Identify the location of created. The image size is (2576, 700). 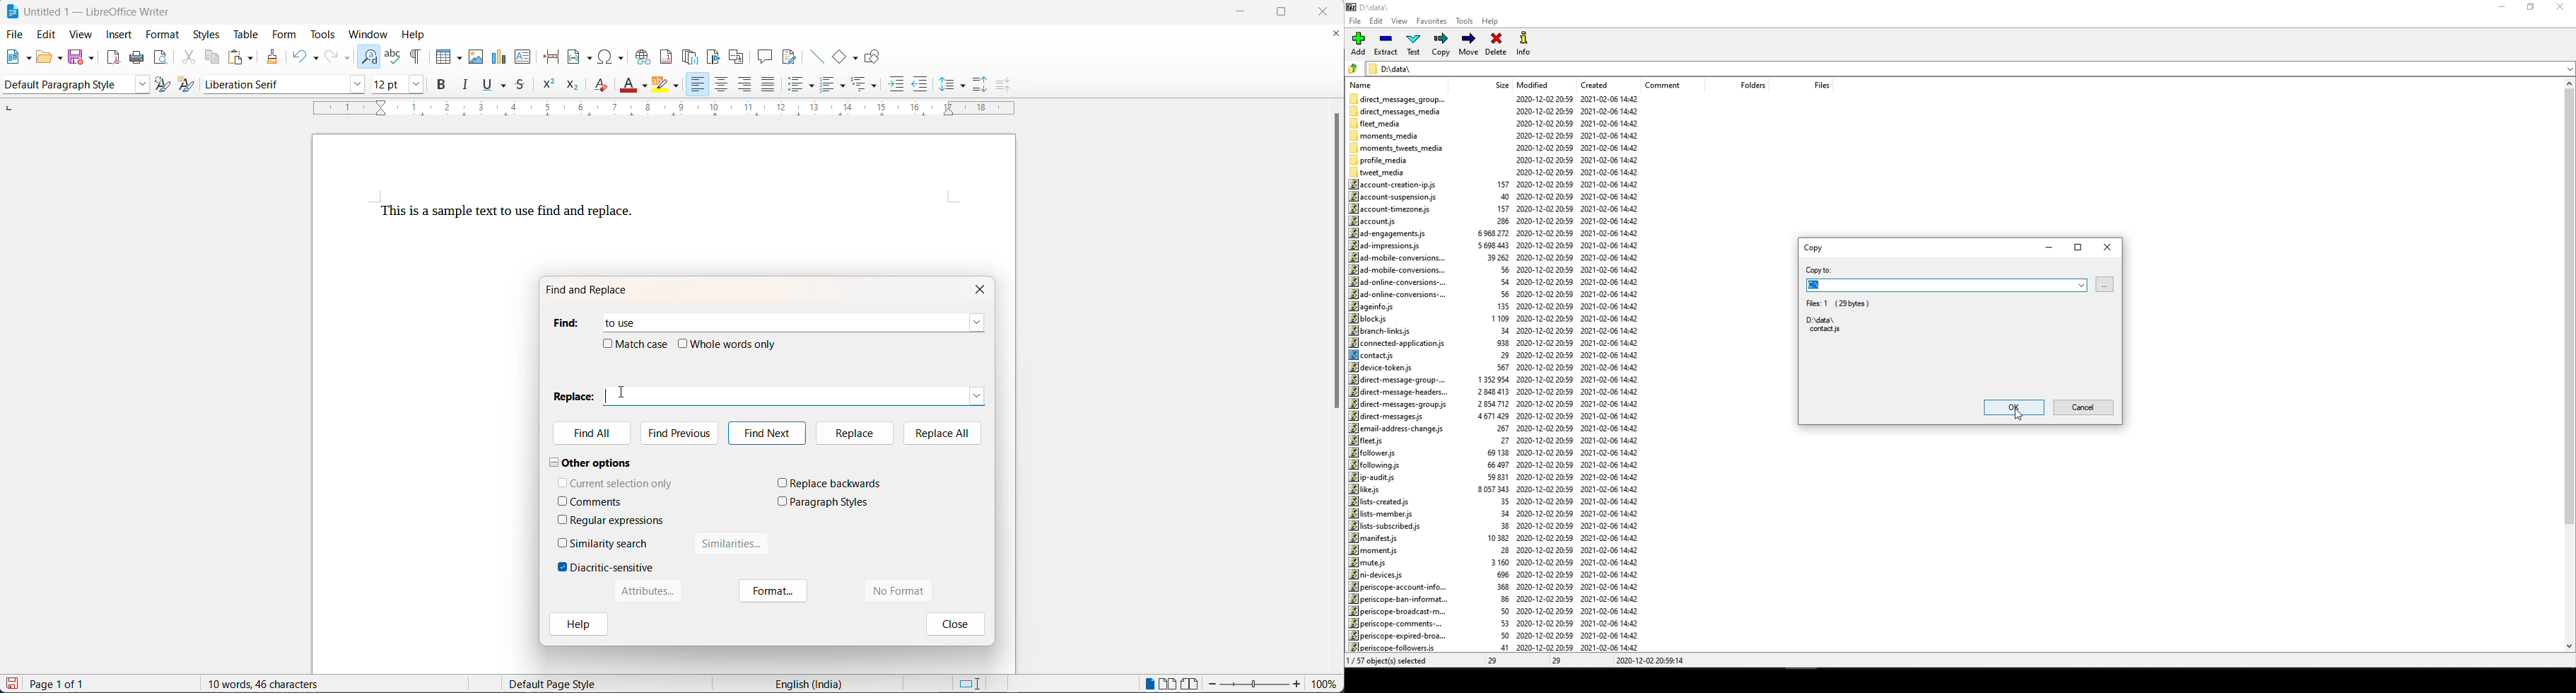
(1593, 84).